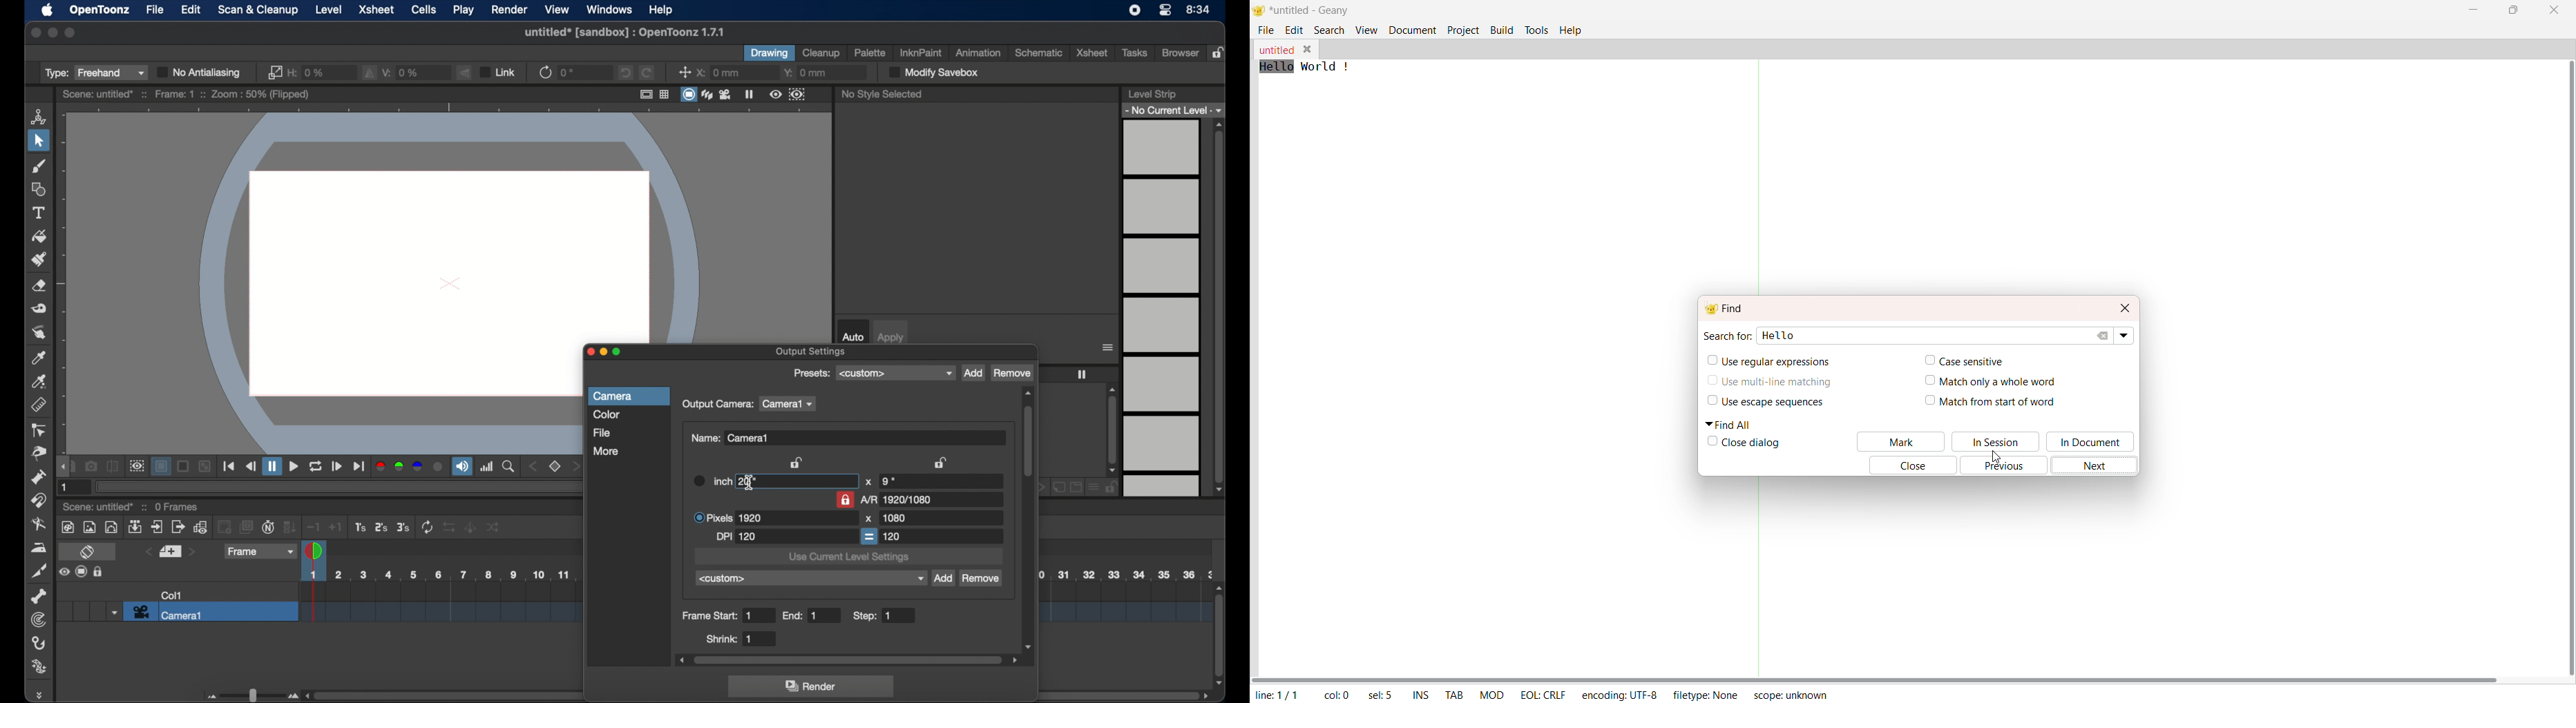  I want to click on text cursor, so click(750, 484).